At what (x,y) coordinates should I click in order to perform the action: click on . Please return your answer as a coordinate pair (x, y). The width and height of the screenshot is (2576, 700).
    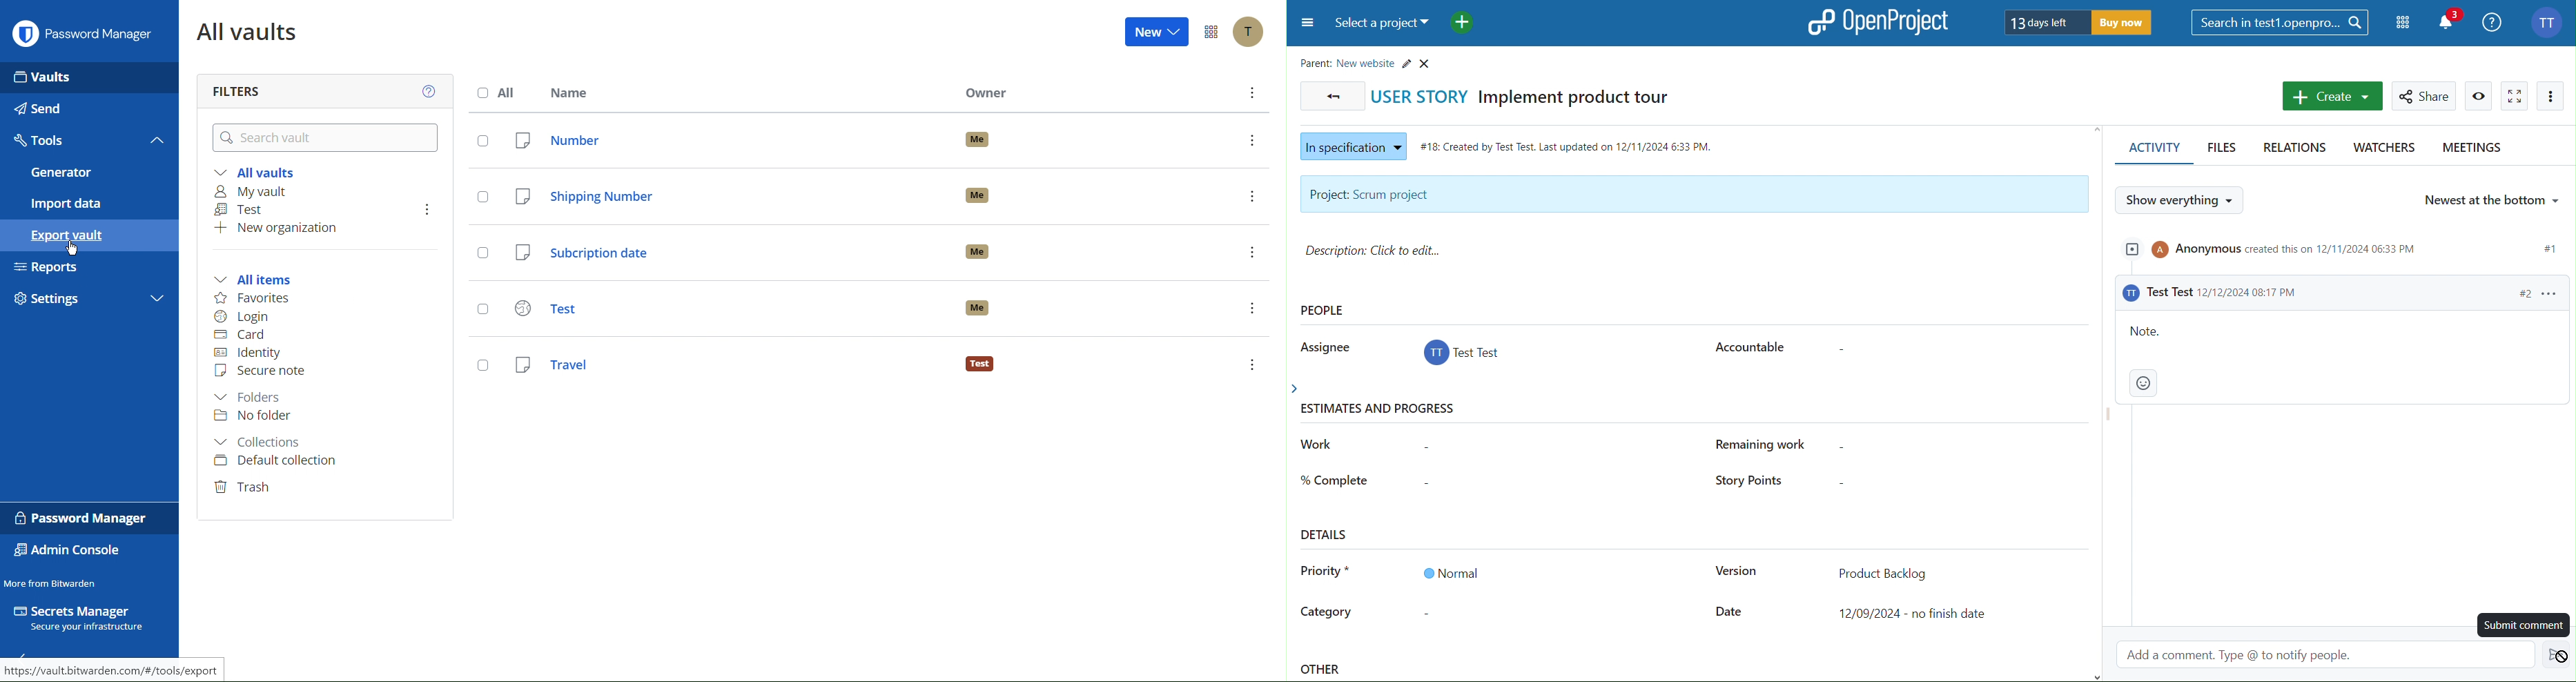
    Looking at the image, I should click on (482, 142).